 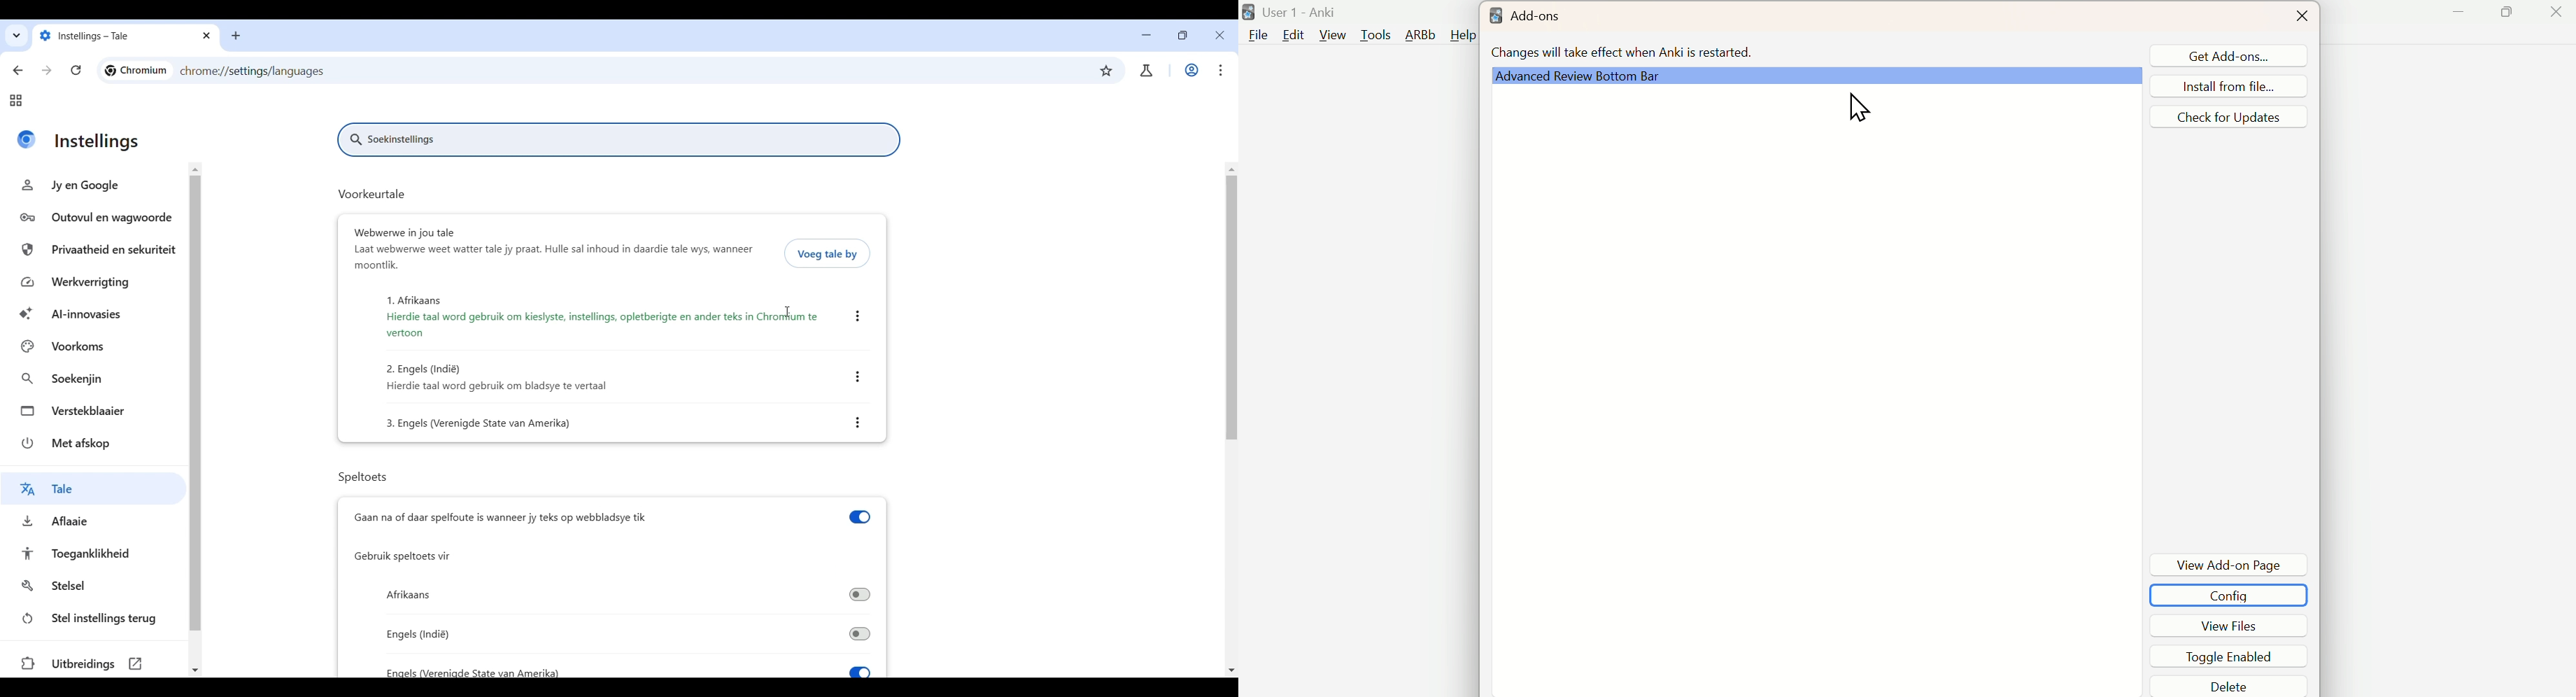 I want to click on quick slide to bottom, so click(x=195, y=671).